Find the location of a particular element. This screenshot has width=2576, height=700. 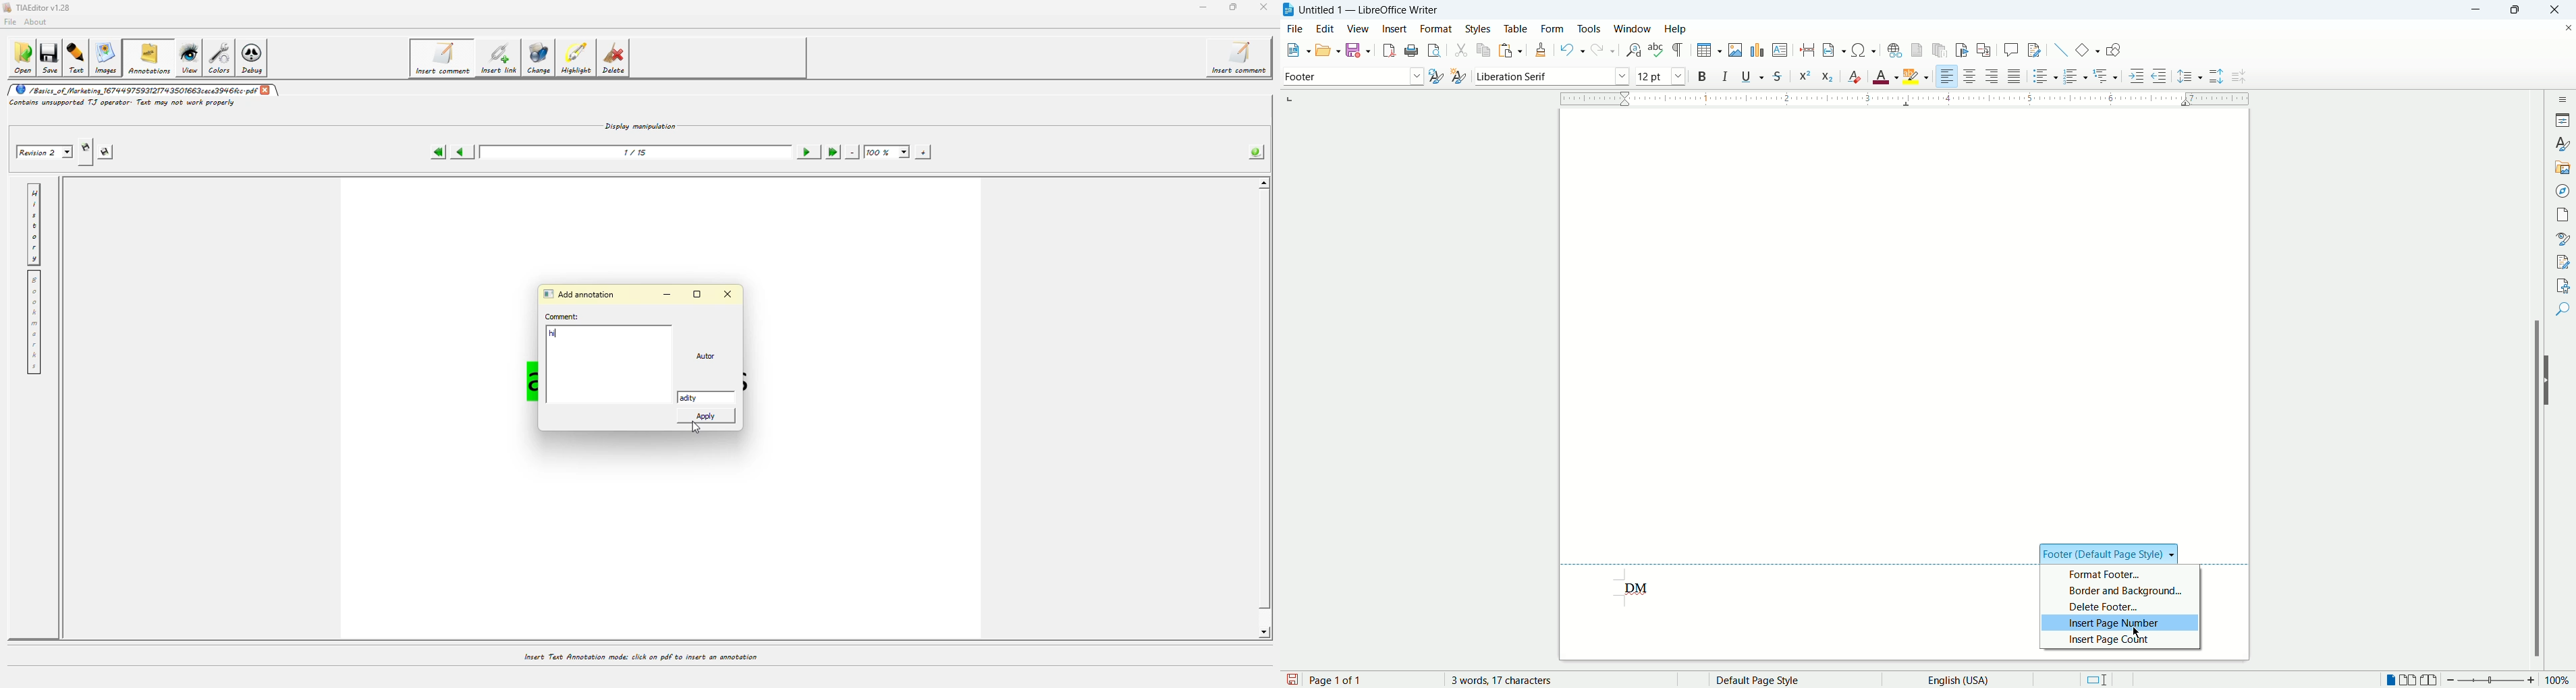

close document is located at coordinates (2565, 26).